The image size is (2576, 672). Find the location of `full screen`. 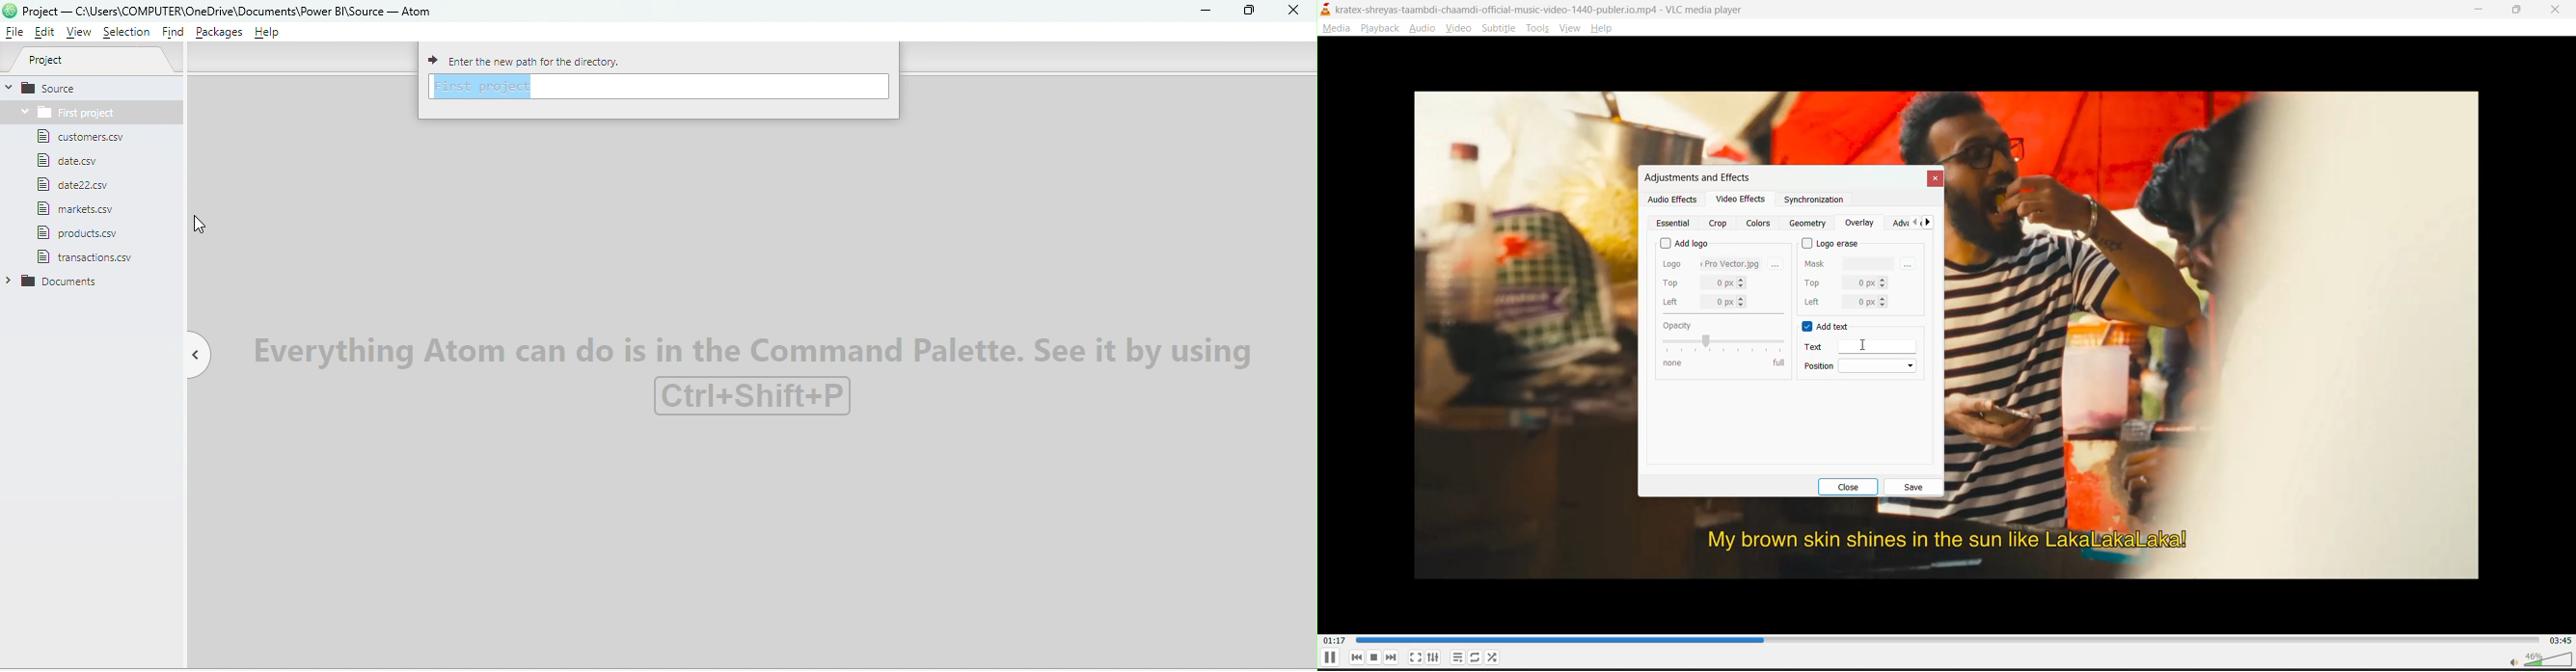

full screen is located at coordinates (1416, 657).